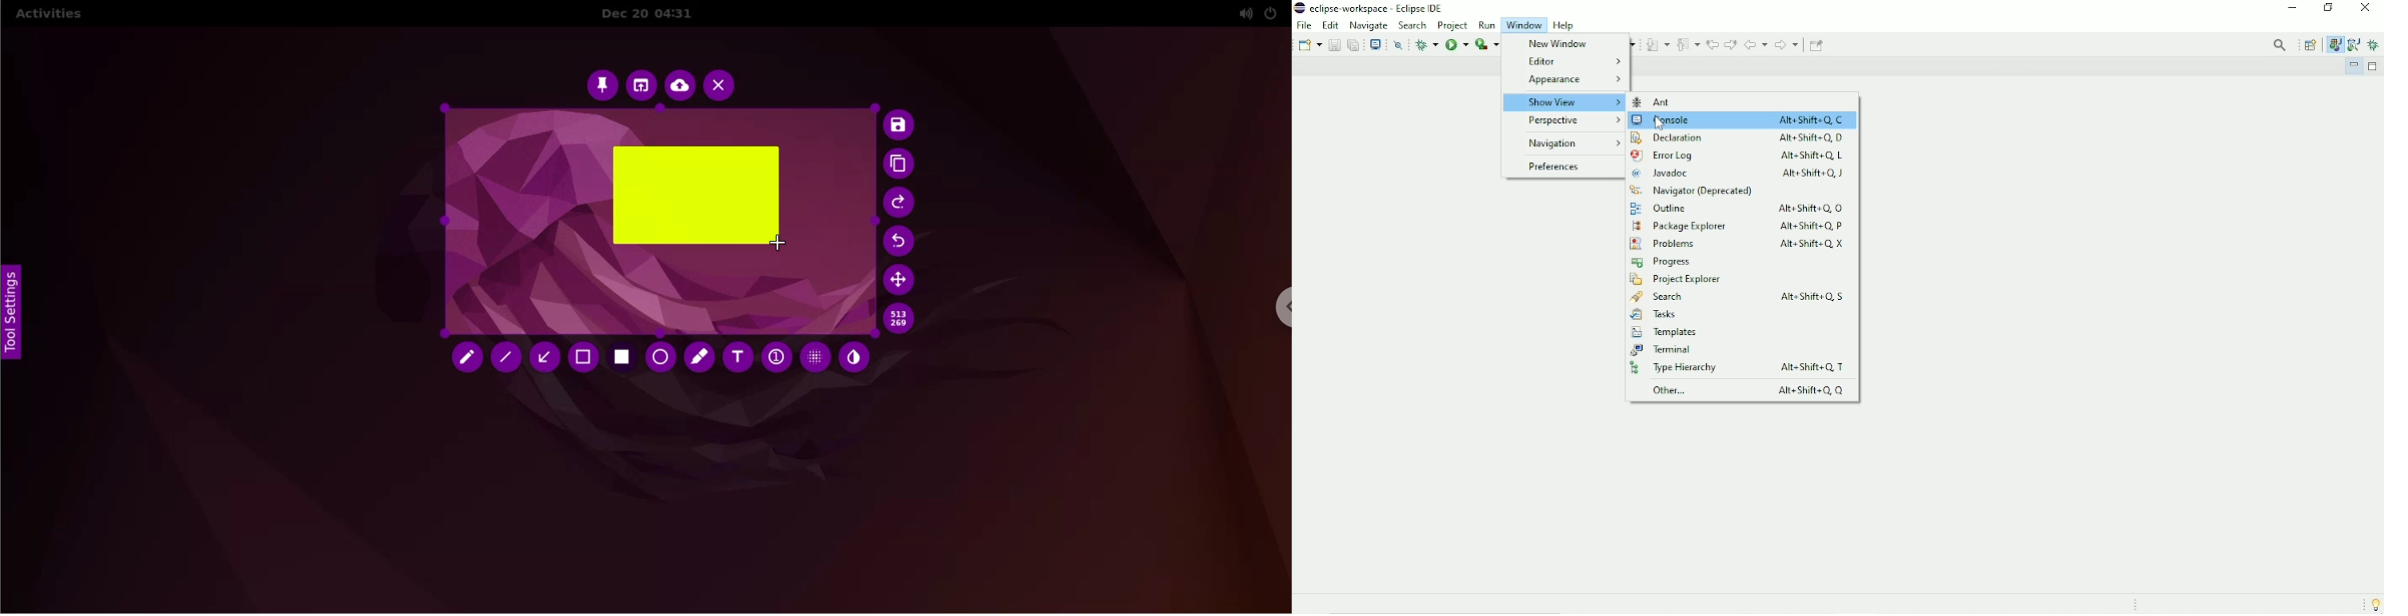  Describe the element at coordinates (1657, 45) in the screenshot. I see `Next Annotation` at that location.